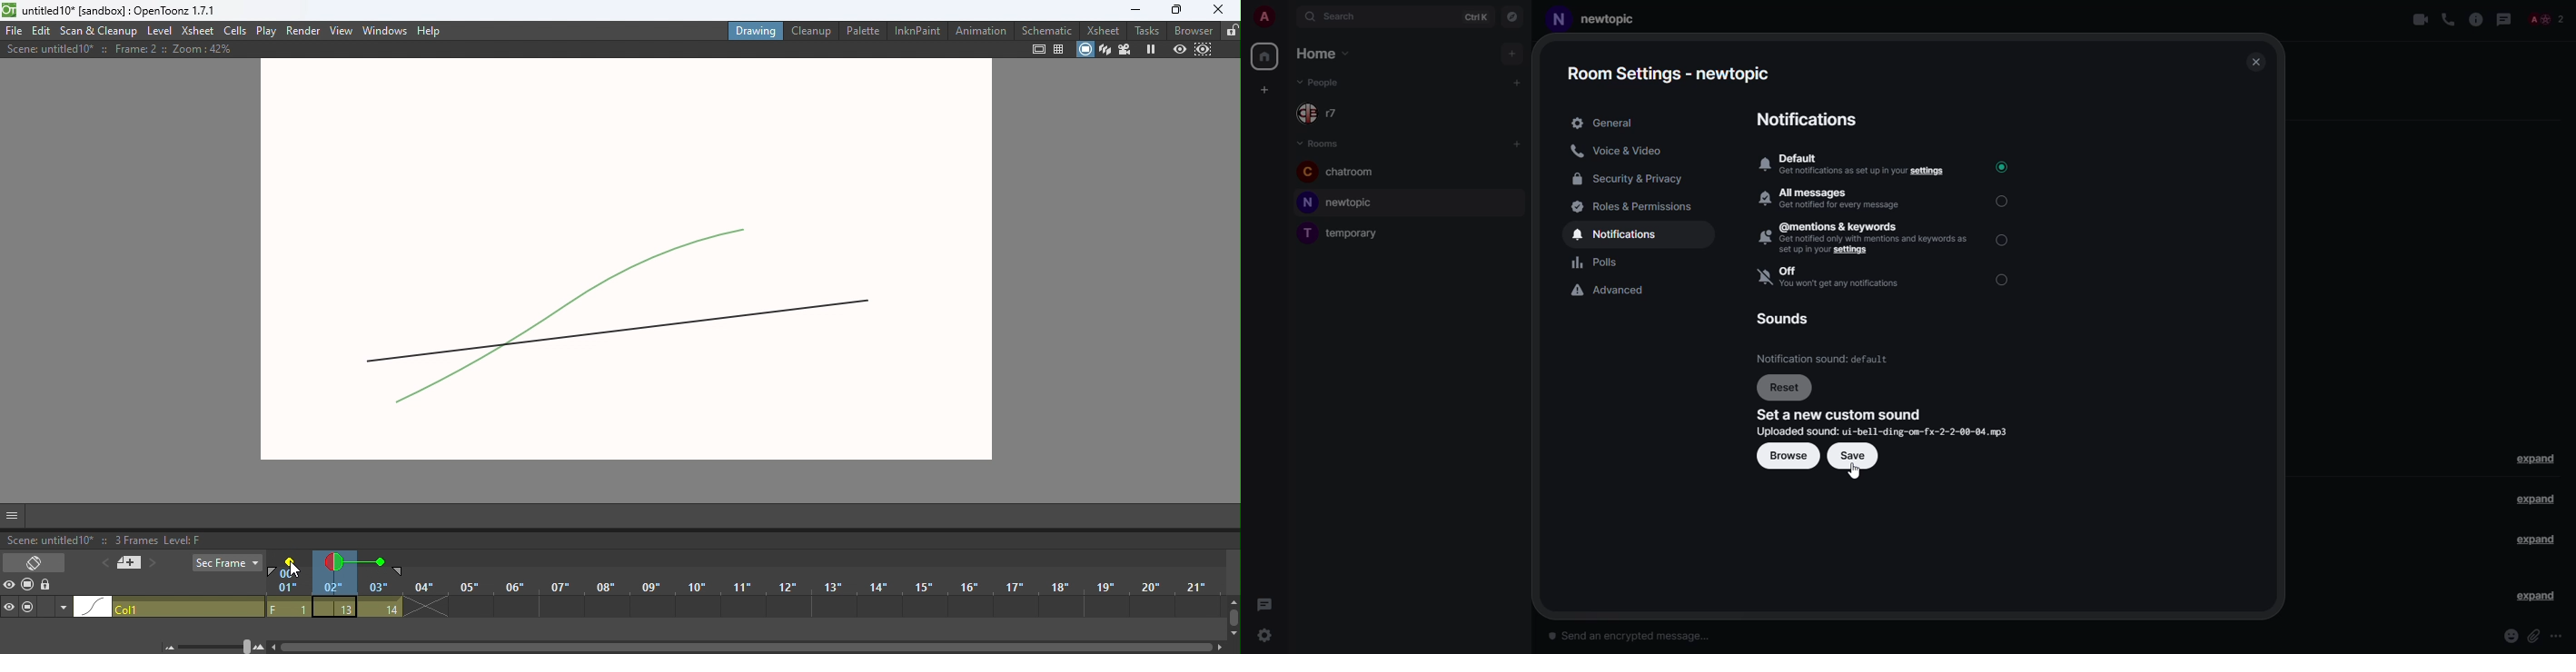 The height and width of the screenshot is (672, 2576). What do you see at coordinates (1262, 15) in the screenshot?
I see `profile` at bounding box center [1262, 15].